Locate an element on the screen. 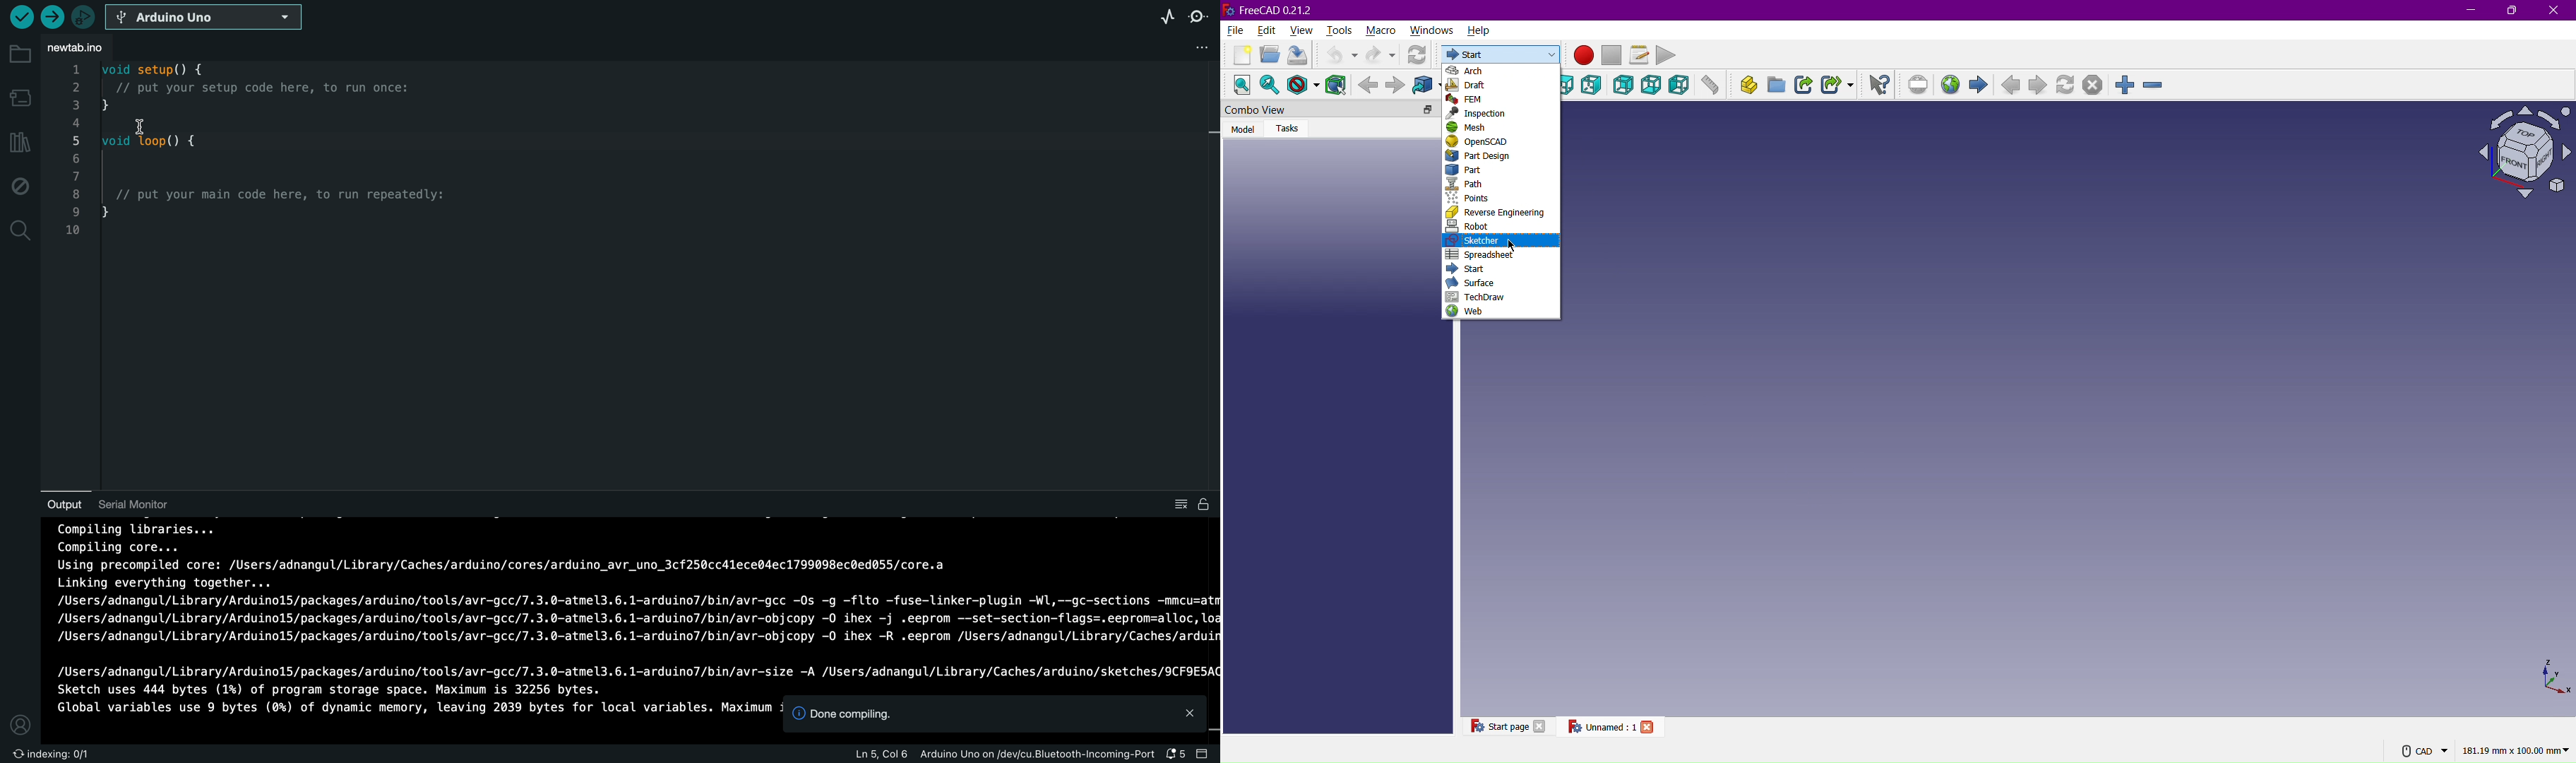 This screenshot has height=784, width=2576. file tab is located at coordinates (83, 47).